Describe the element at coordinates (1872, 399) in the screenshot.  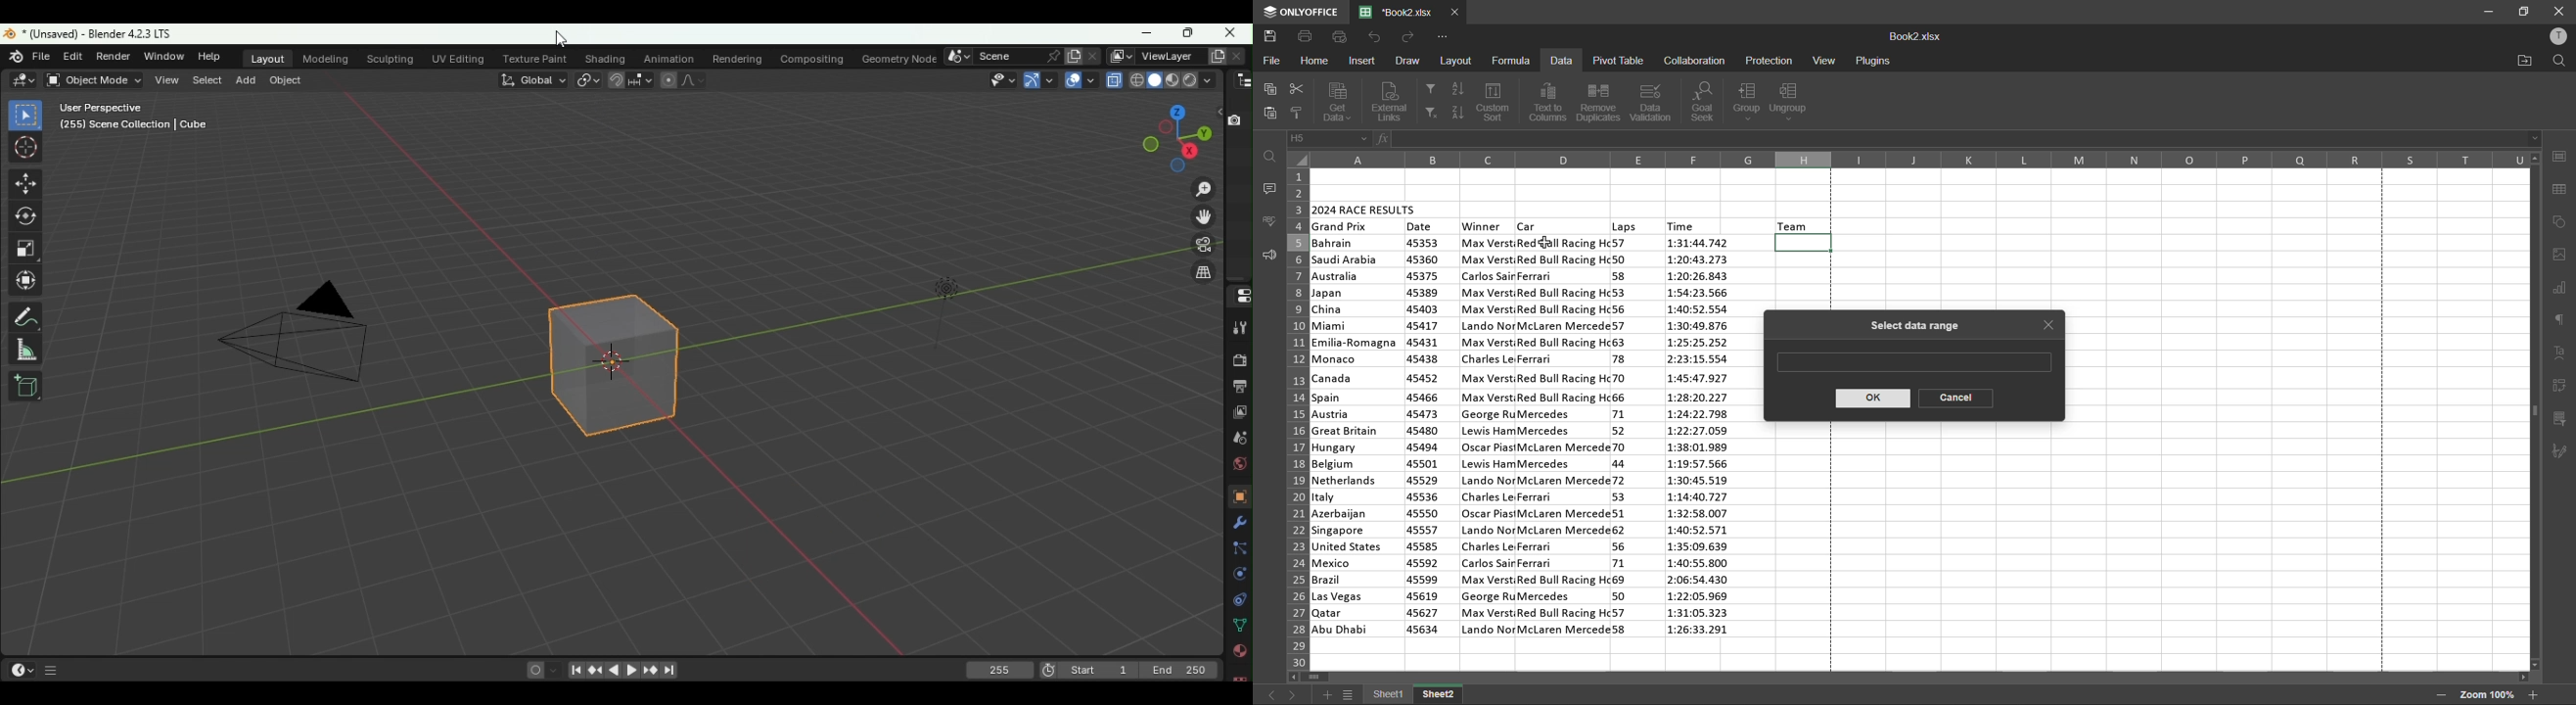
I see `ok` at that location.